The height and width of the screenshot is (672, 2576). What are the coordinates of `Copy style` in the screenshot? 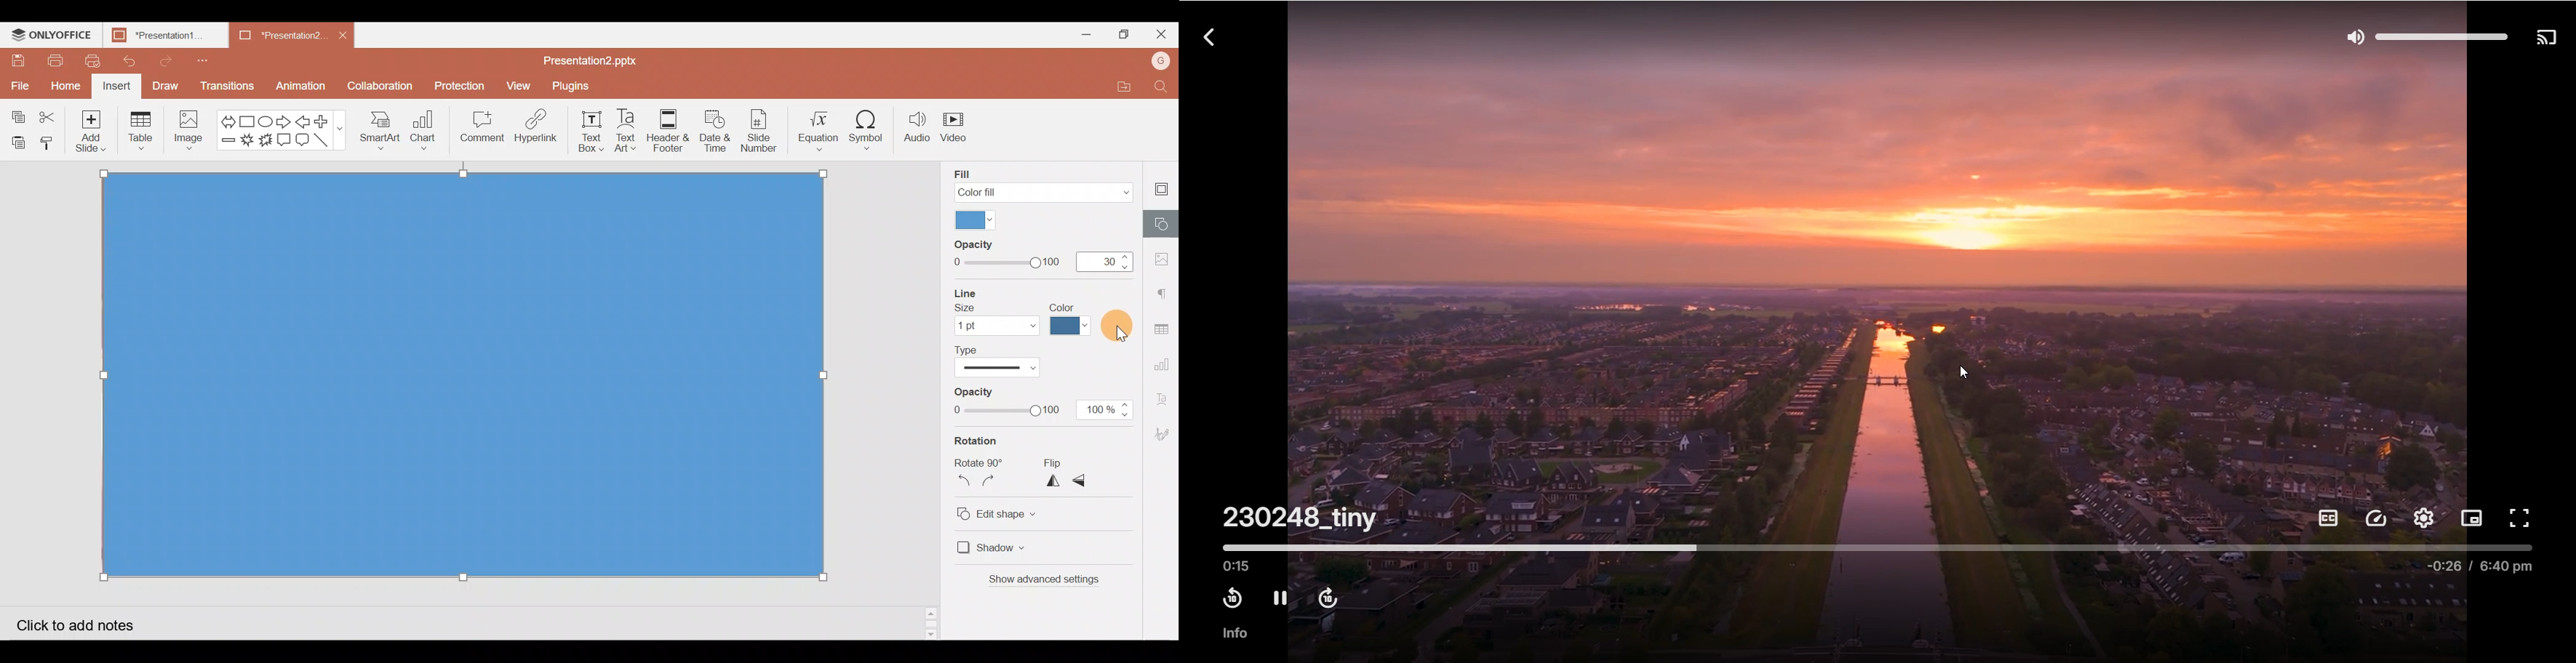 It's located at (49, 142).